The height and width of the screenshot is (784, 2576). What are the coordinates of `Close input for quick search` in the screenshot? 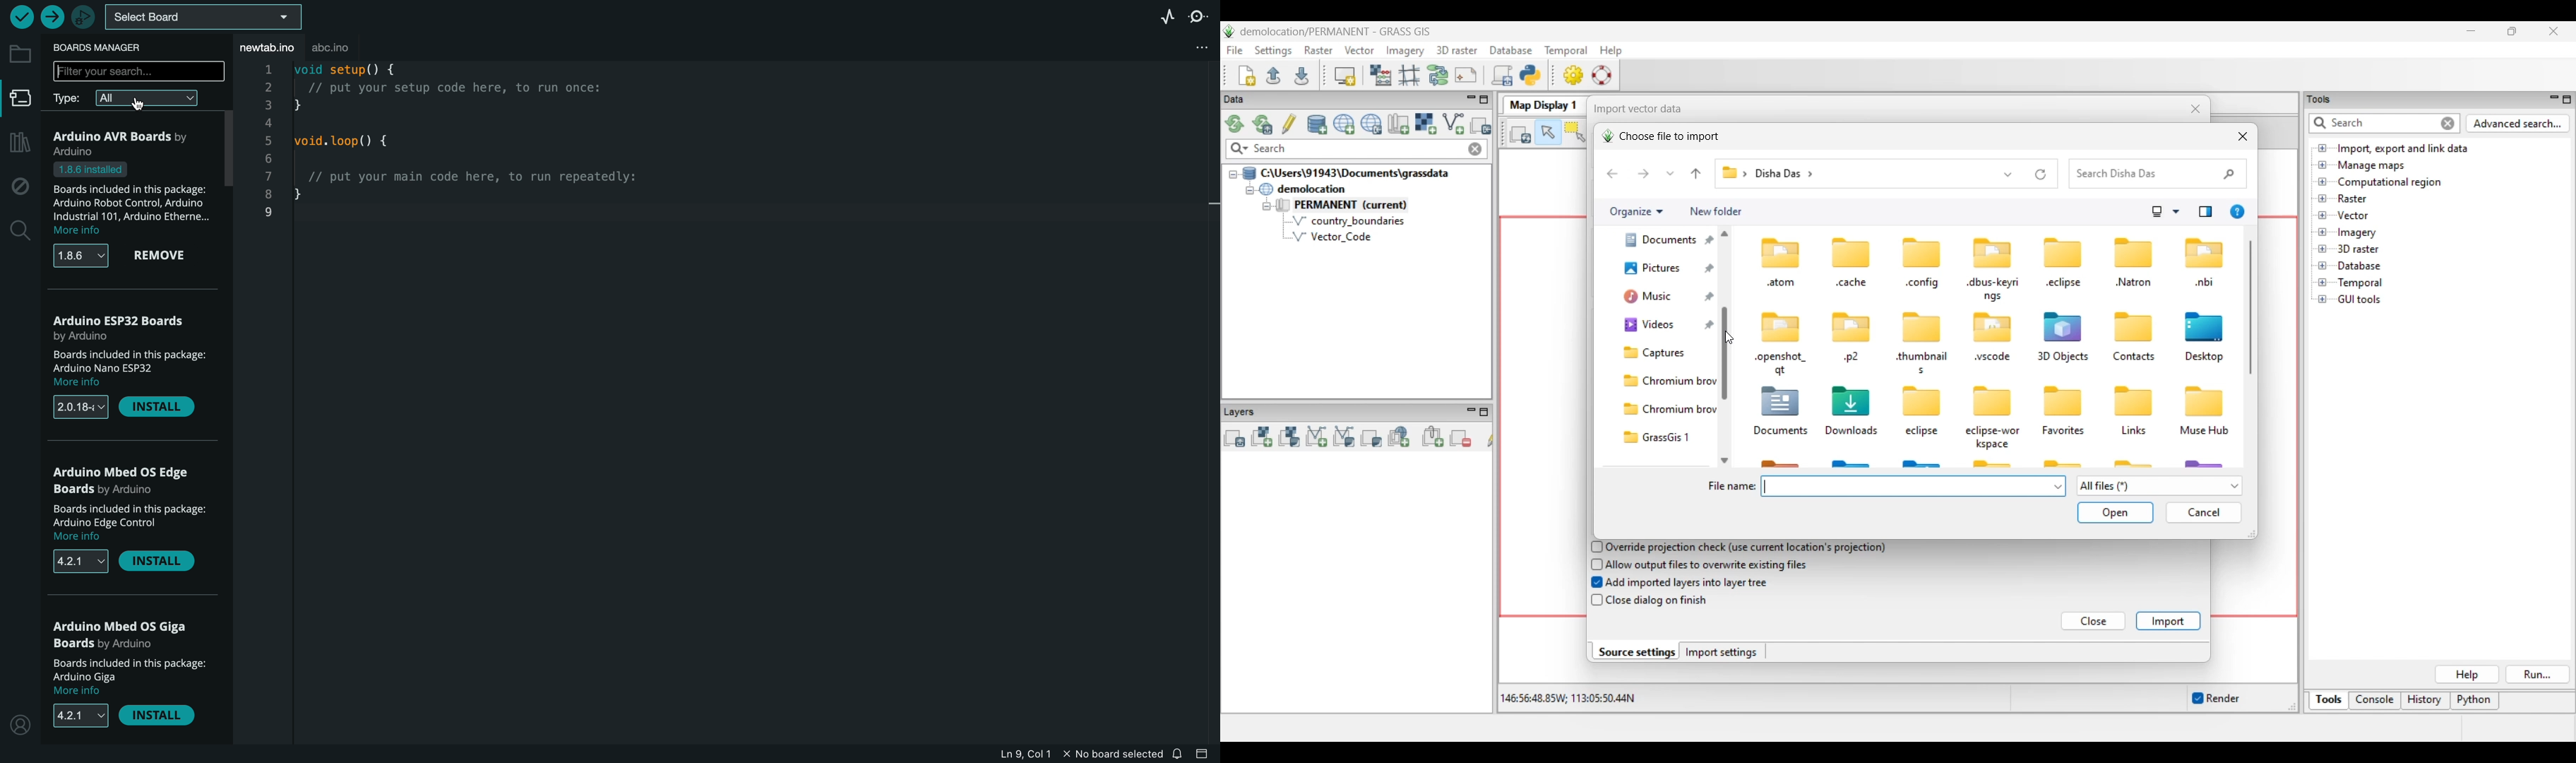 It's located at (2449, 124).